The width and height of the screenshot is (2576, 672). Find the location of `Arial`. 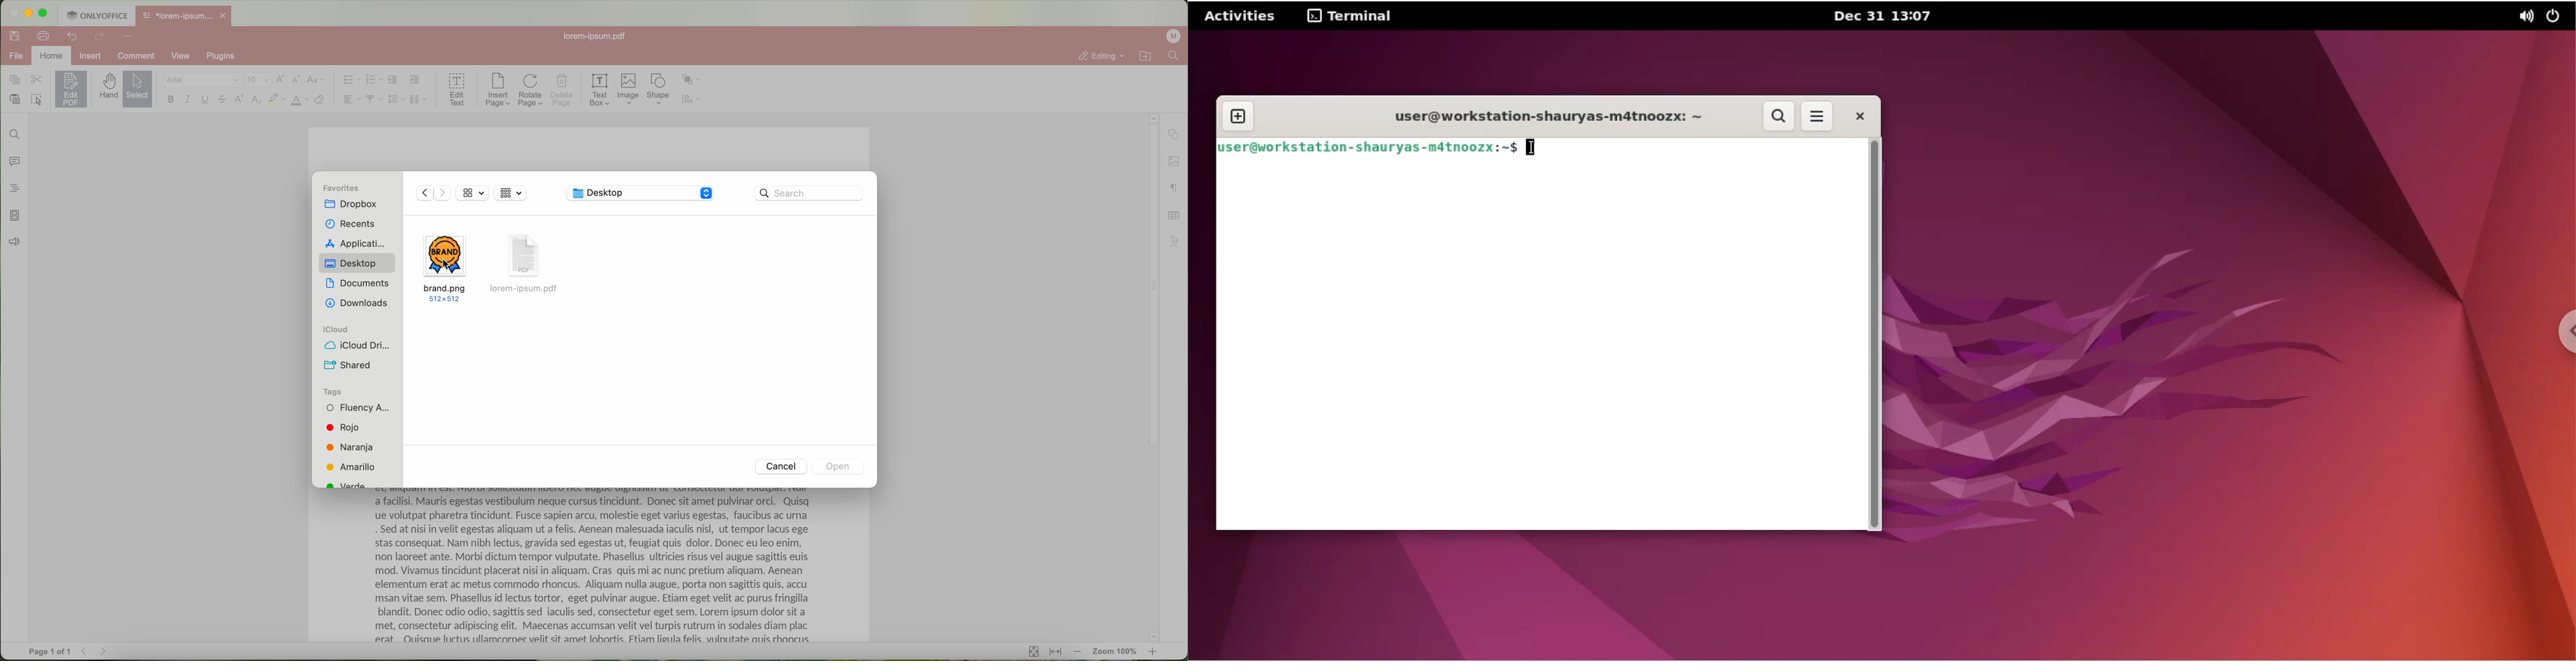

Arial is located at coordinates (202, 80).